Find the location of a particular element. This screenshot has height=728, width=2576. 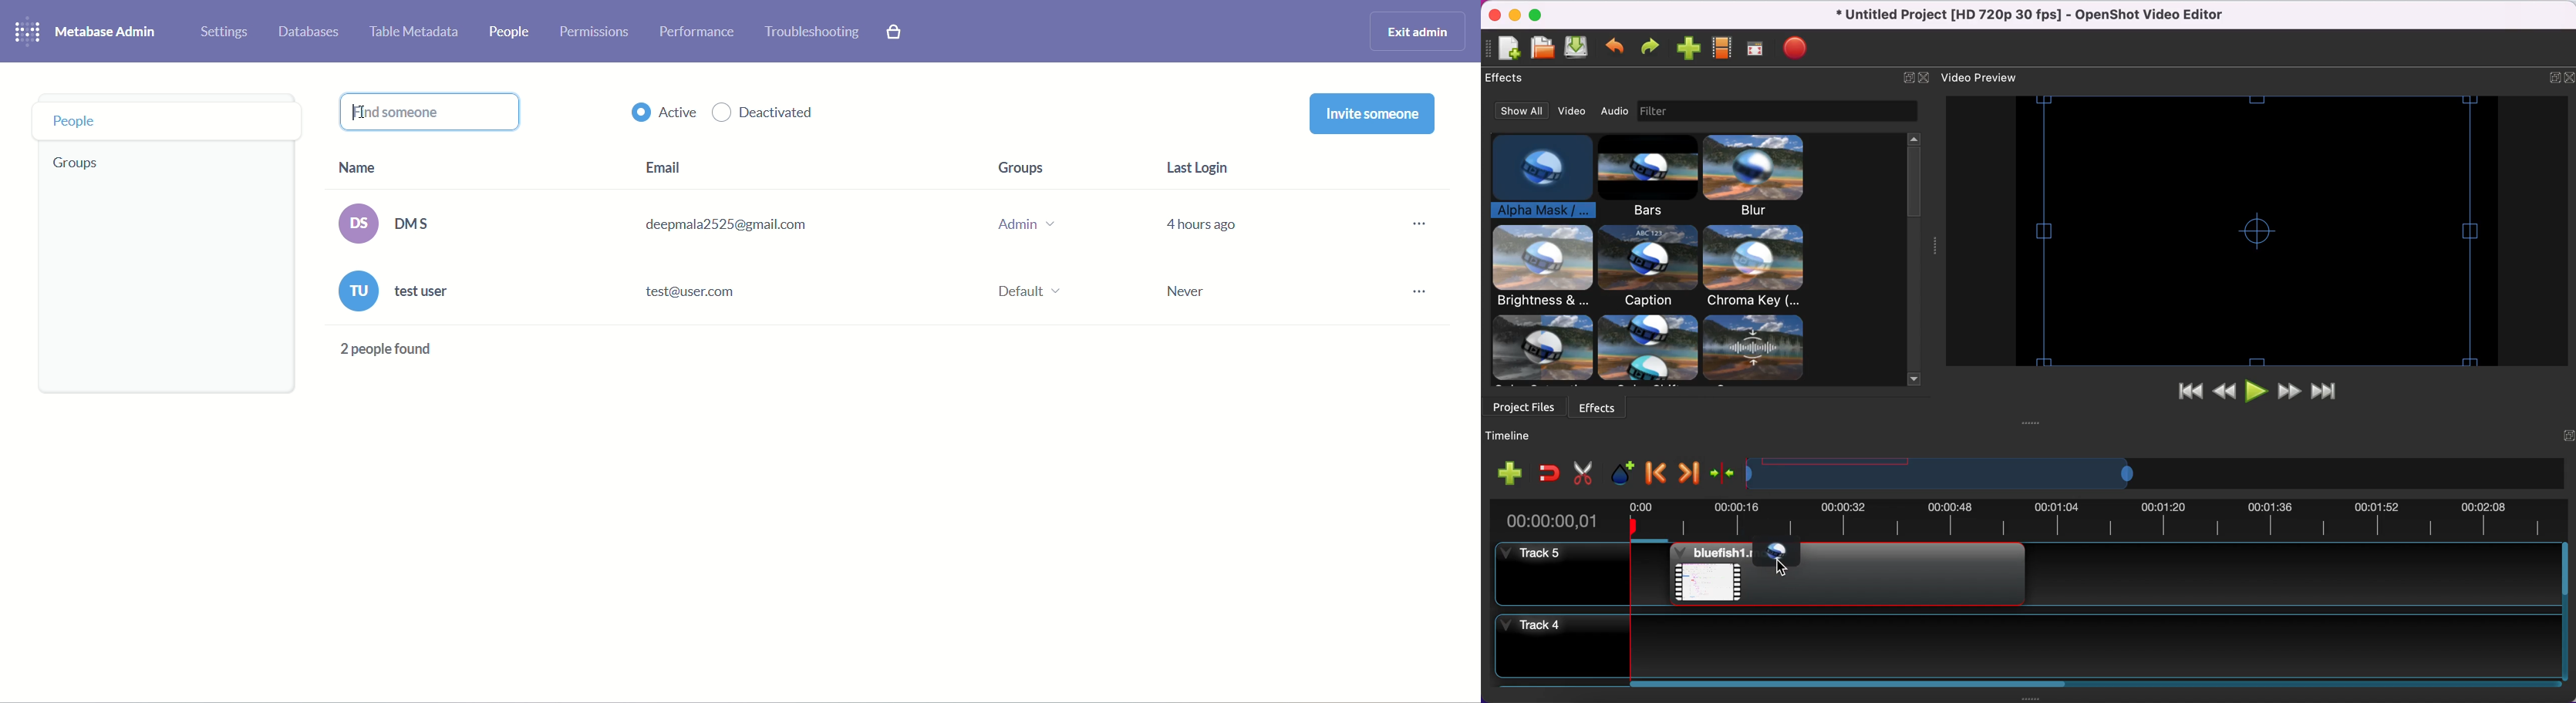

metabase admin is located at coordinates (109, 34).